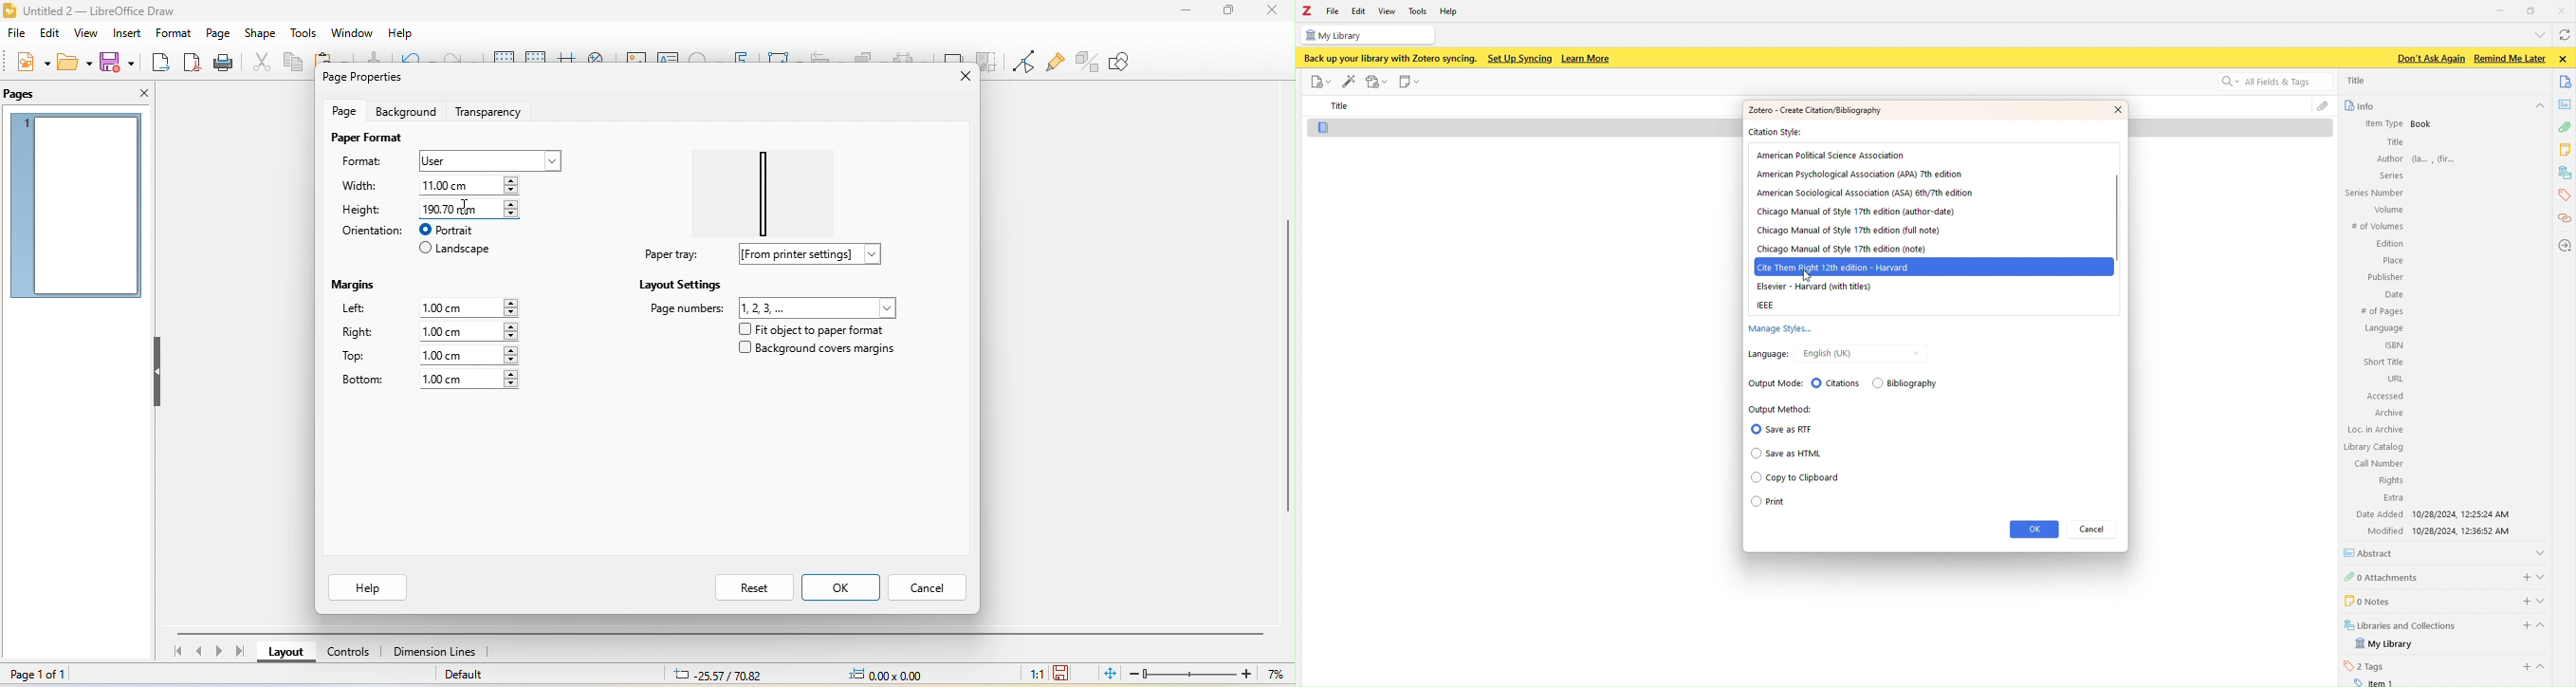  I want to click on file attachment, so click(2323, 108).